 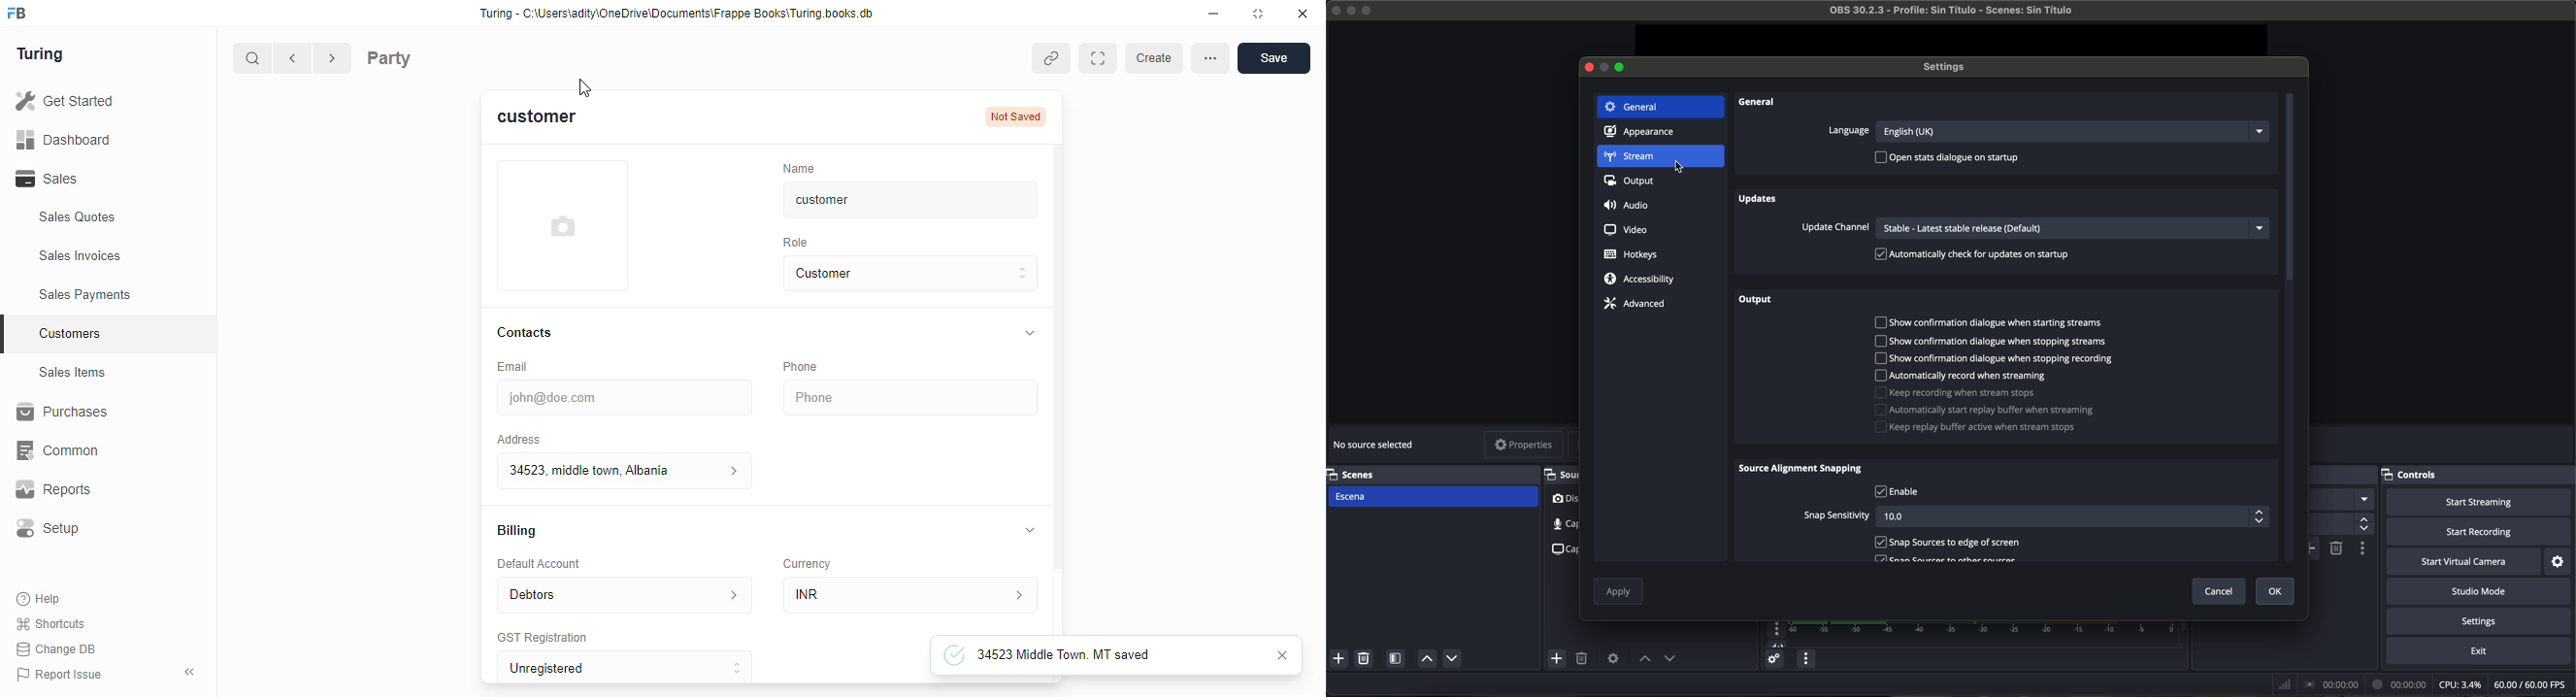 I want to click on Party, so click(x=429, y=56).